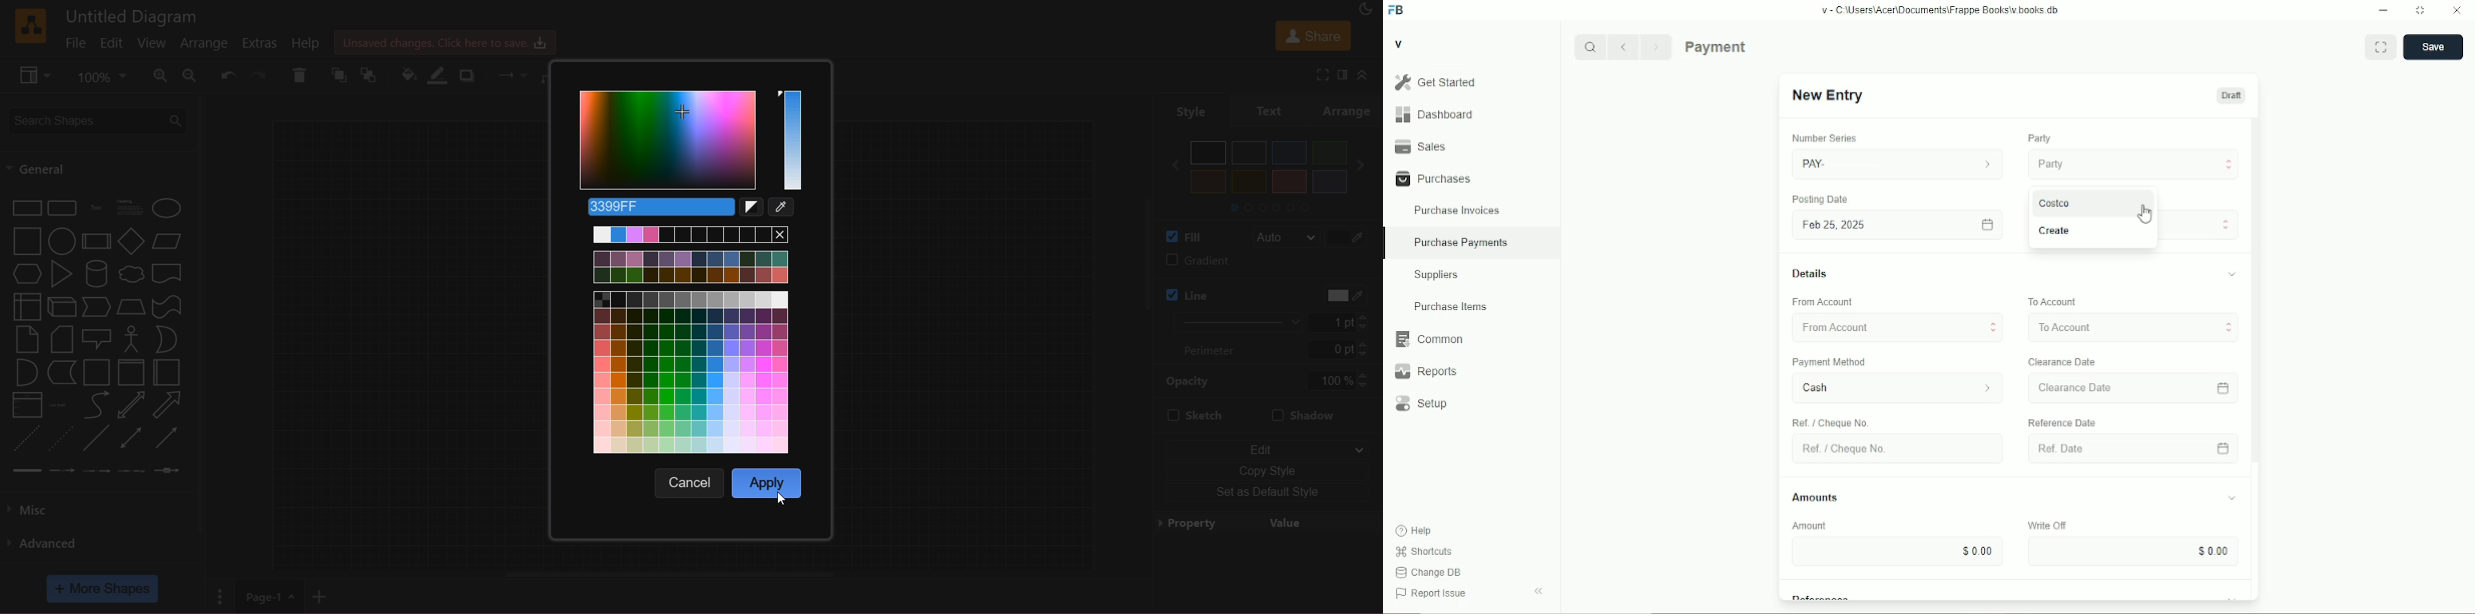 The width and height of the screenshot is (2492, 616). What do you see at coordinates (1209, 153) in the screenshot?
I see `black color` at bounding box center [1209, 153].